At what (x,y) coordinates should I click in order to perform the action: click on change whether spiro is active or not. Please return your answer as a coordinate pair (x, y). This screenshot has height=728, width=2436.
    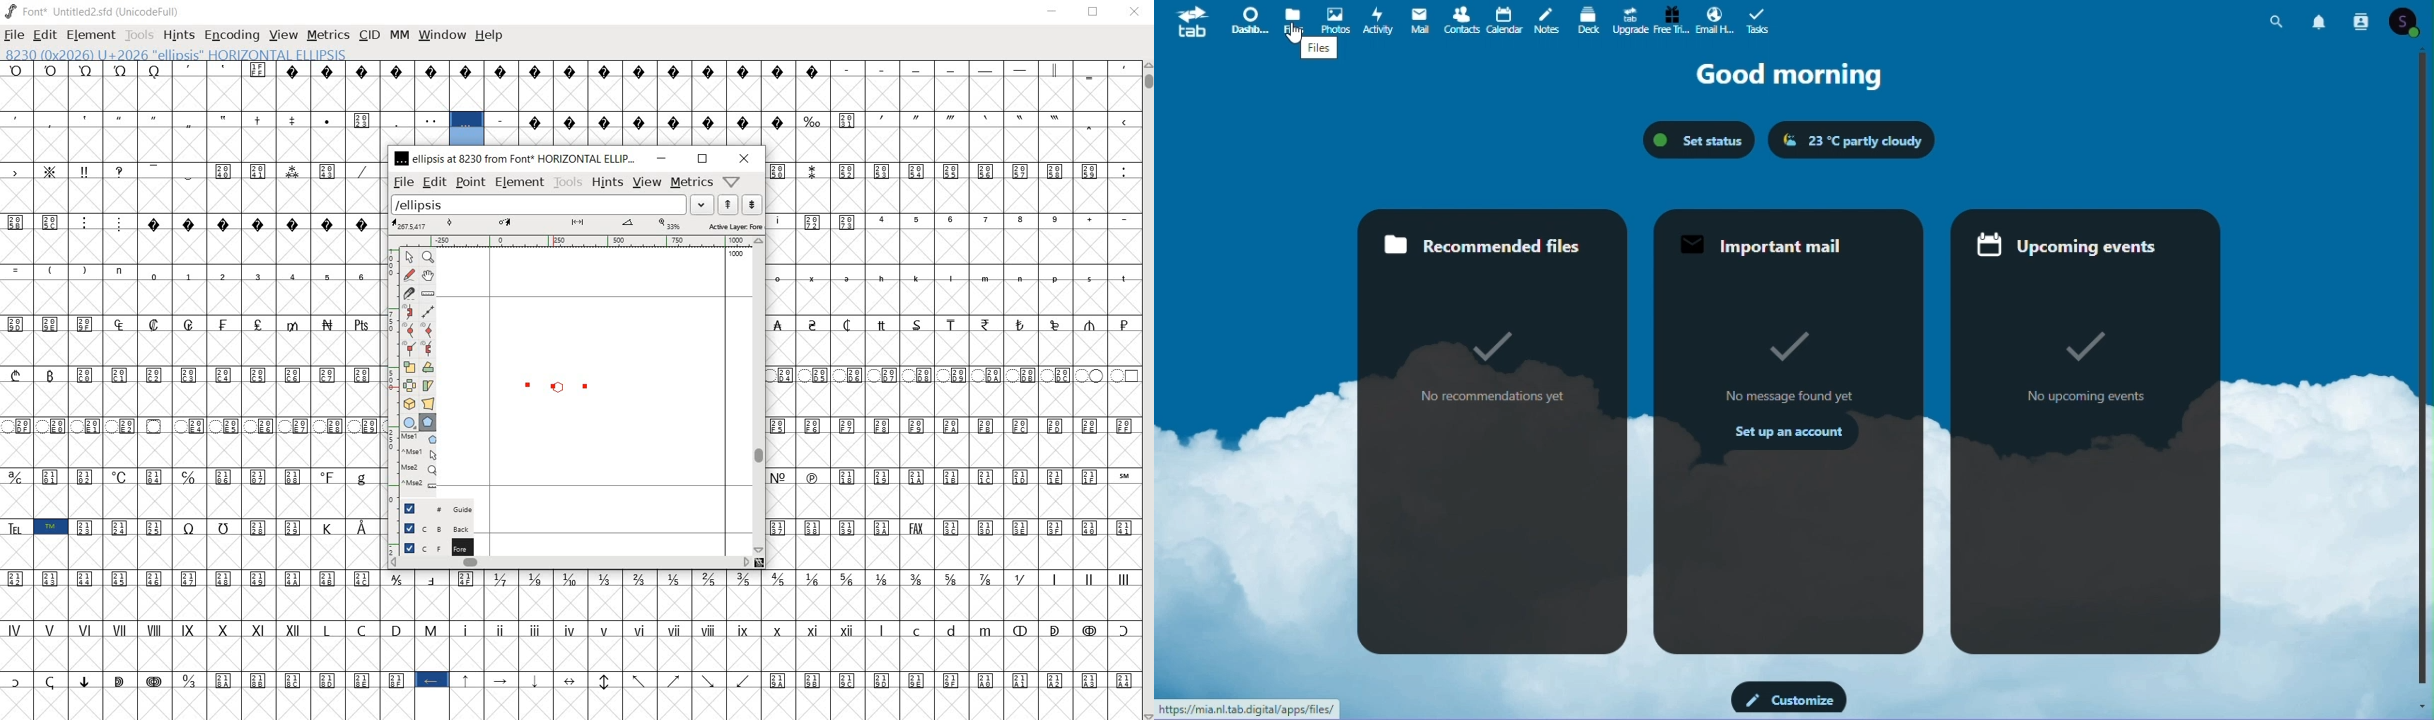
    Looking at the image, I should click on (409, 311).